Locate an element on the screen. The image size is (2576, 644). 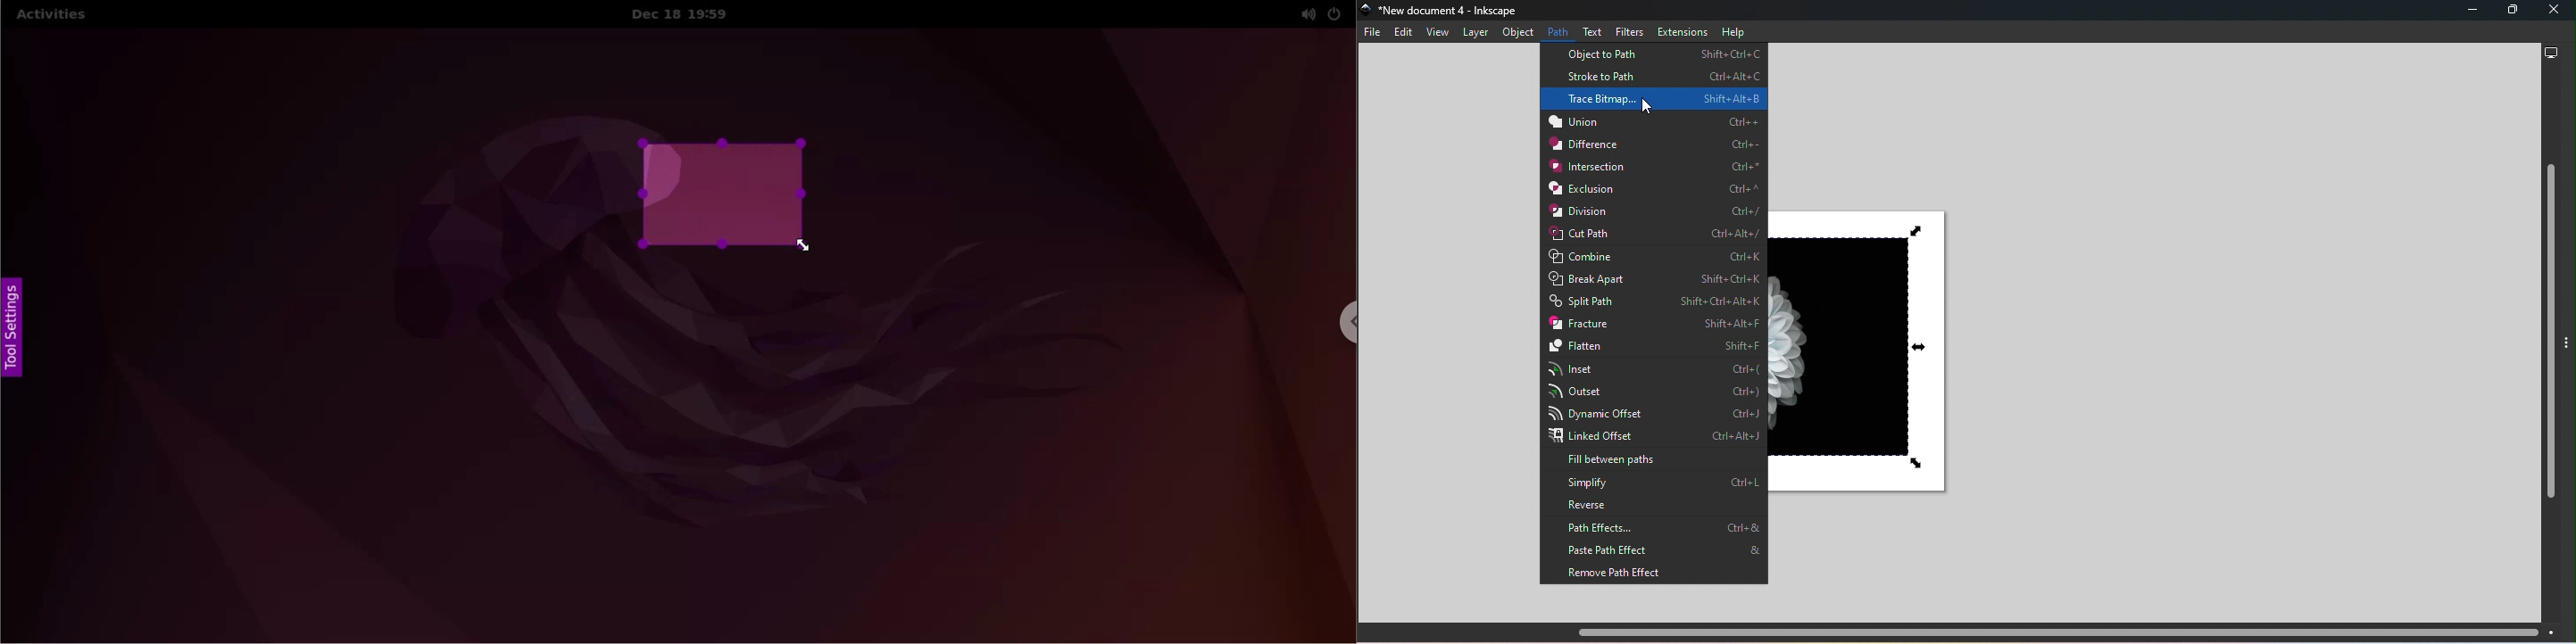
Paste path effects is located at coordinates (1660, 550).